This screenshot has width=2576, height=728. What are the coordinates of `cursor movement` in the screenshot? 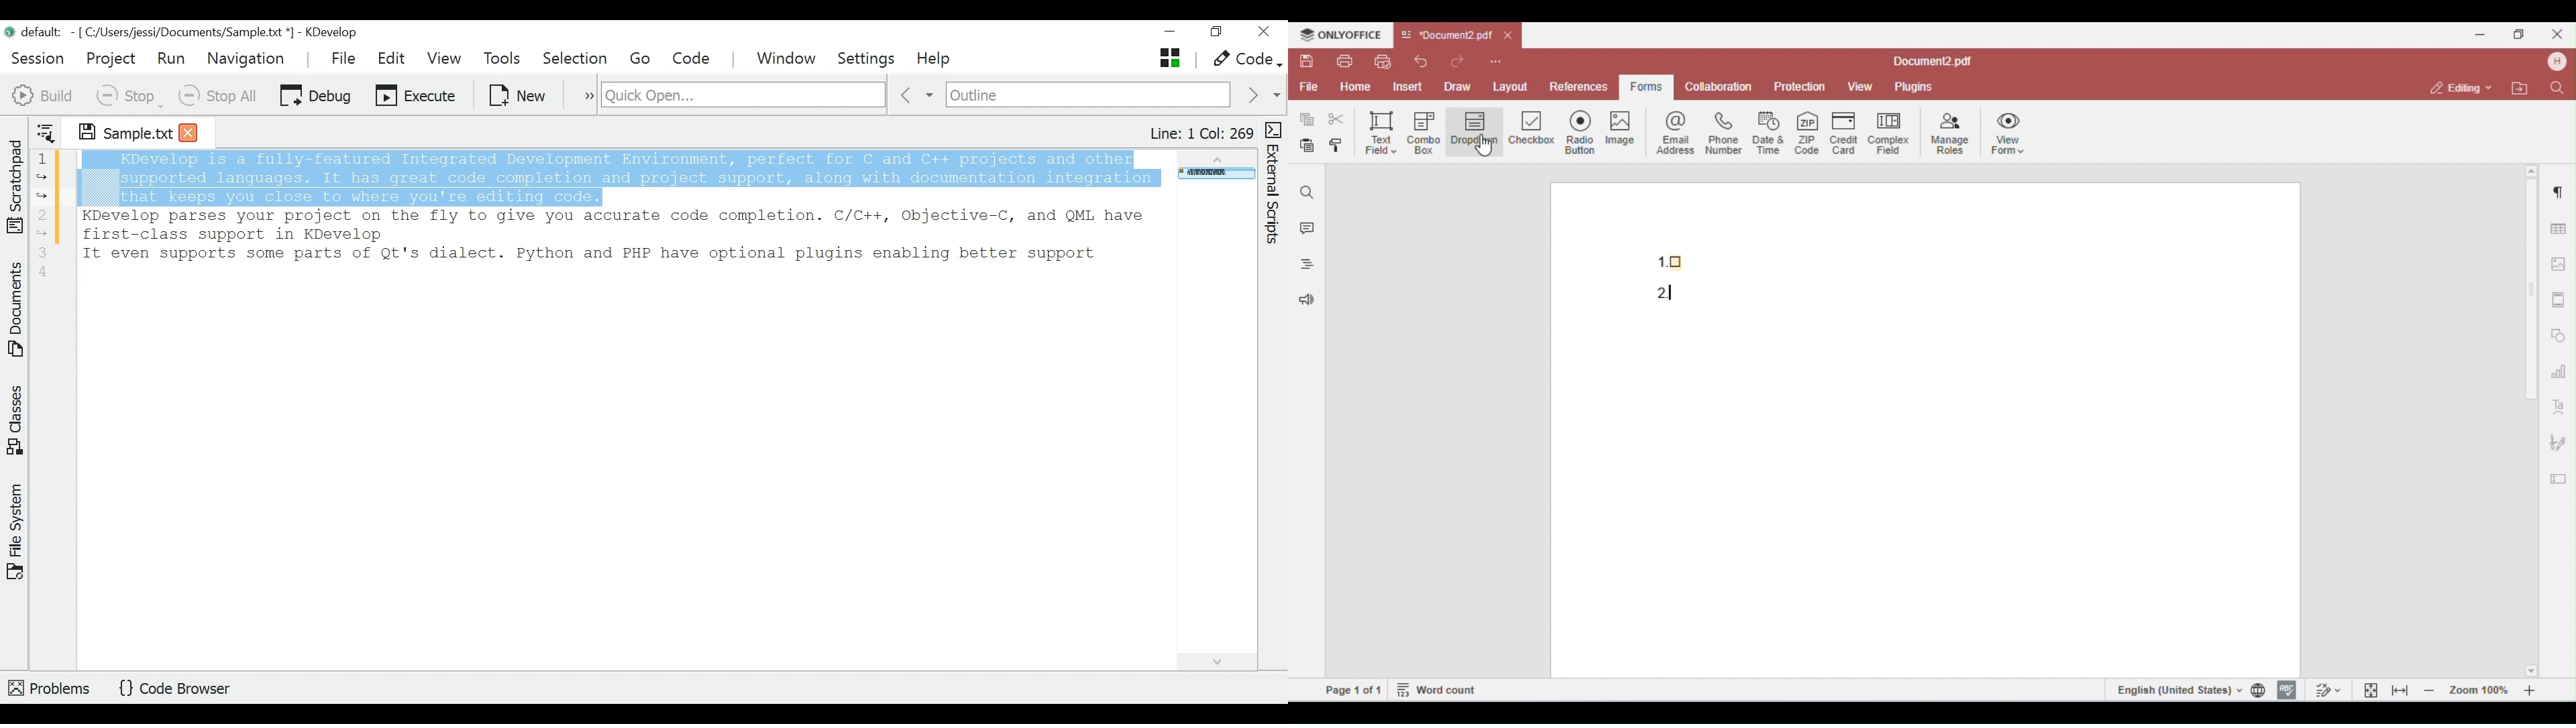 It's located at (1486, 145).